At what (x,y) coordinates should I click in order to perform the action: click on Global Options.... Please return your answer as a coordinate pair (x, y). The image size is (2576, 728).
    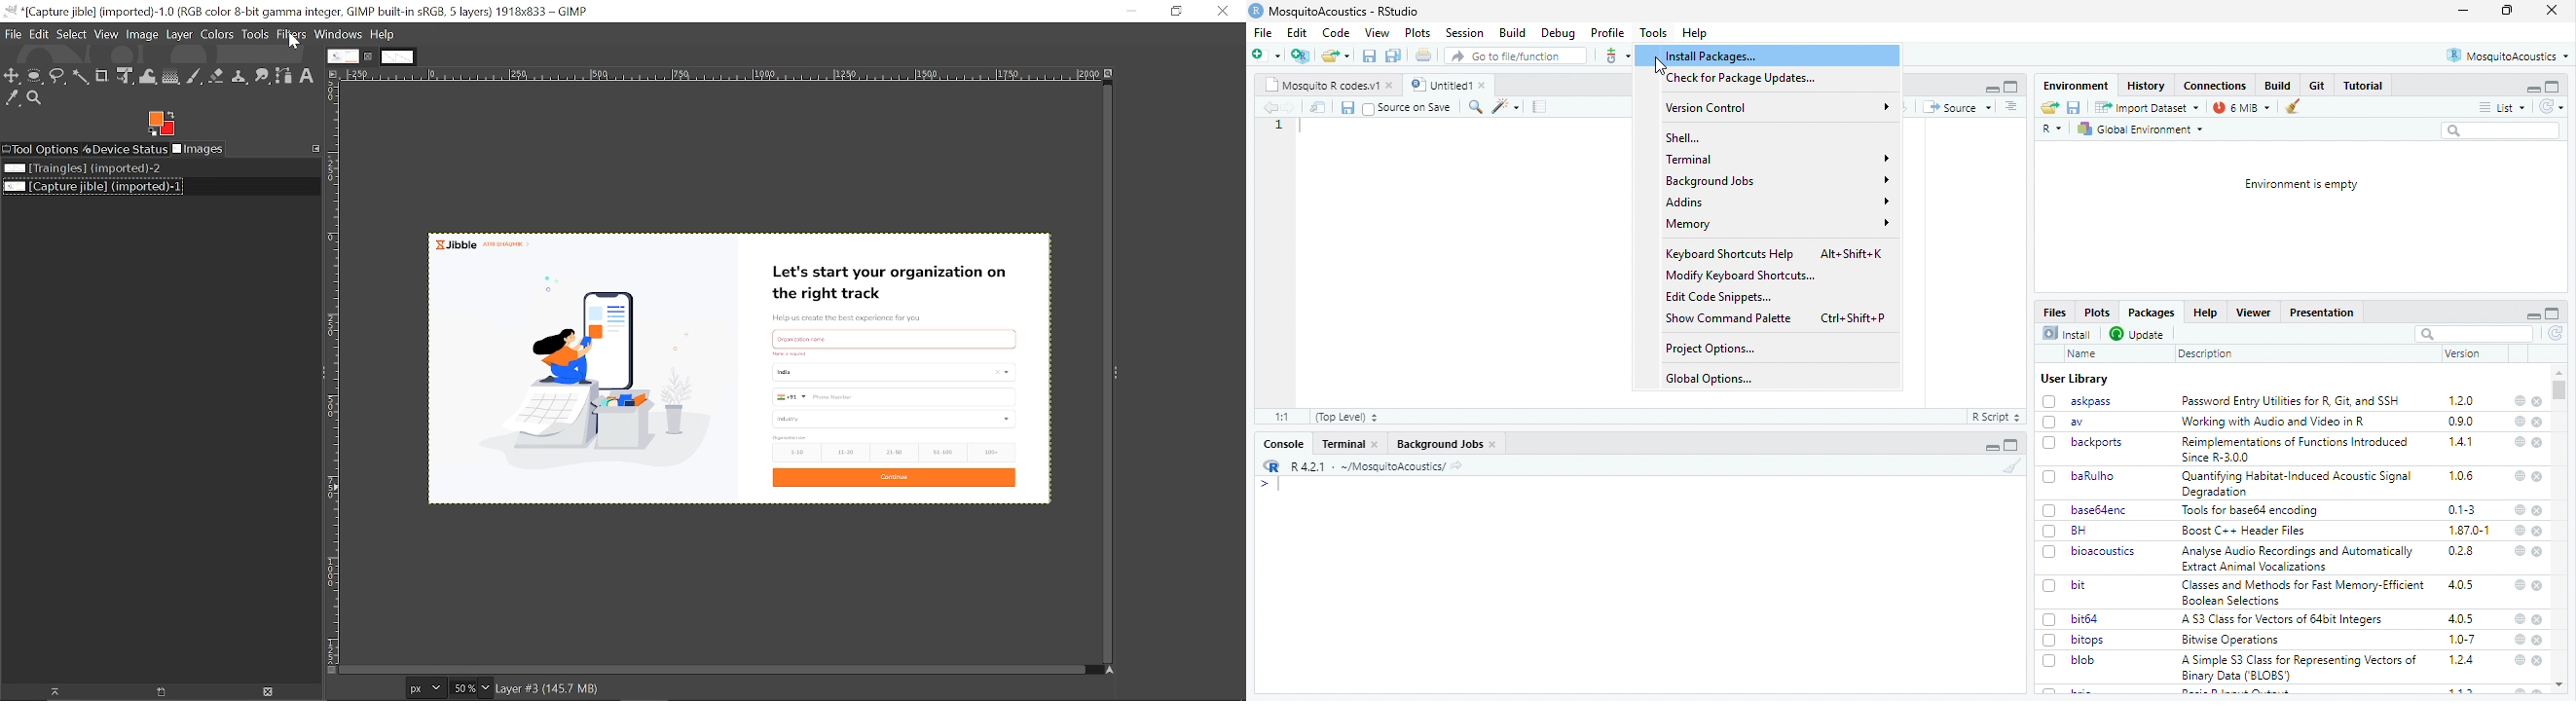
    Looking at the image, I should click on (1711, 379).